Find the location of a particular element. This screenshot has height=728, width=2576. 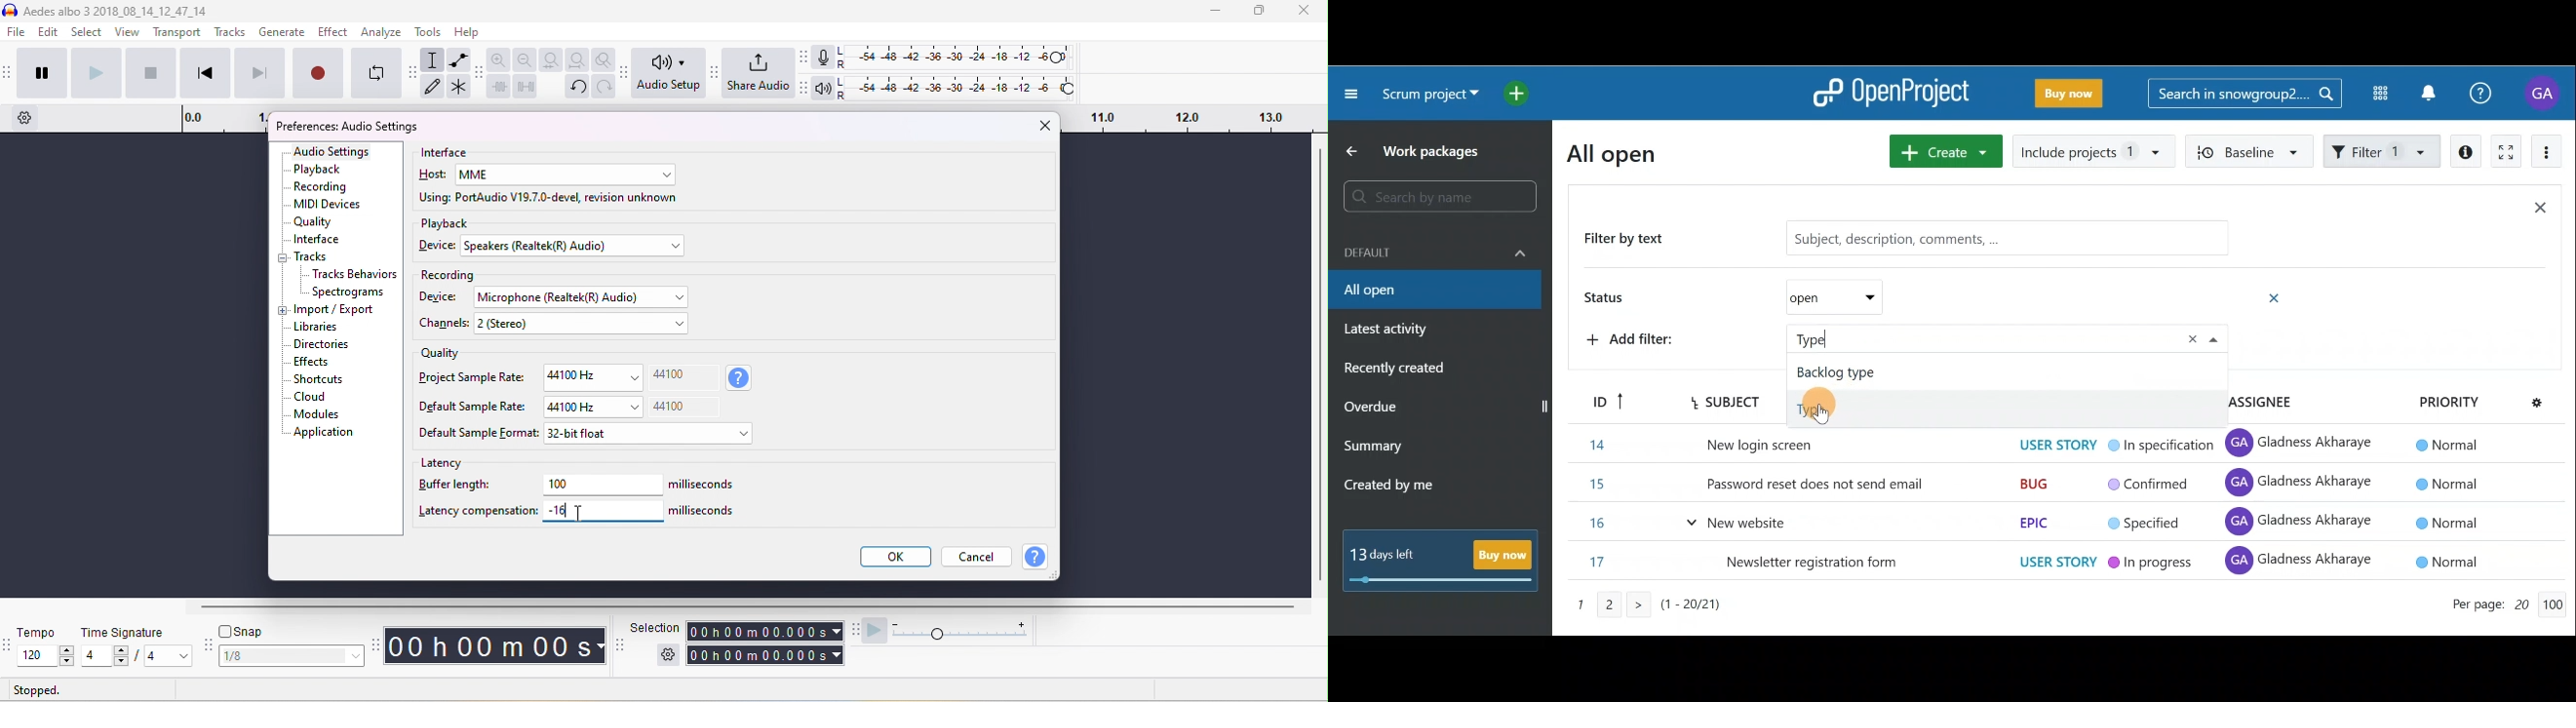

audio set up is located at coordinates (671, 73).